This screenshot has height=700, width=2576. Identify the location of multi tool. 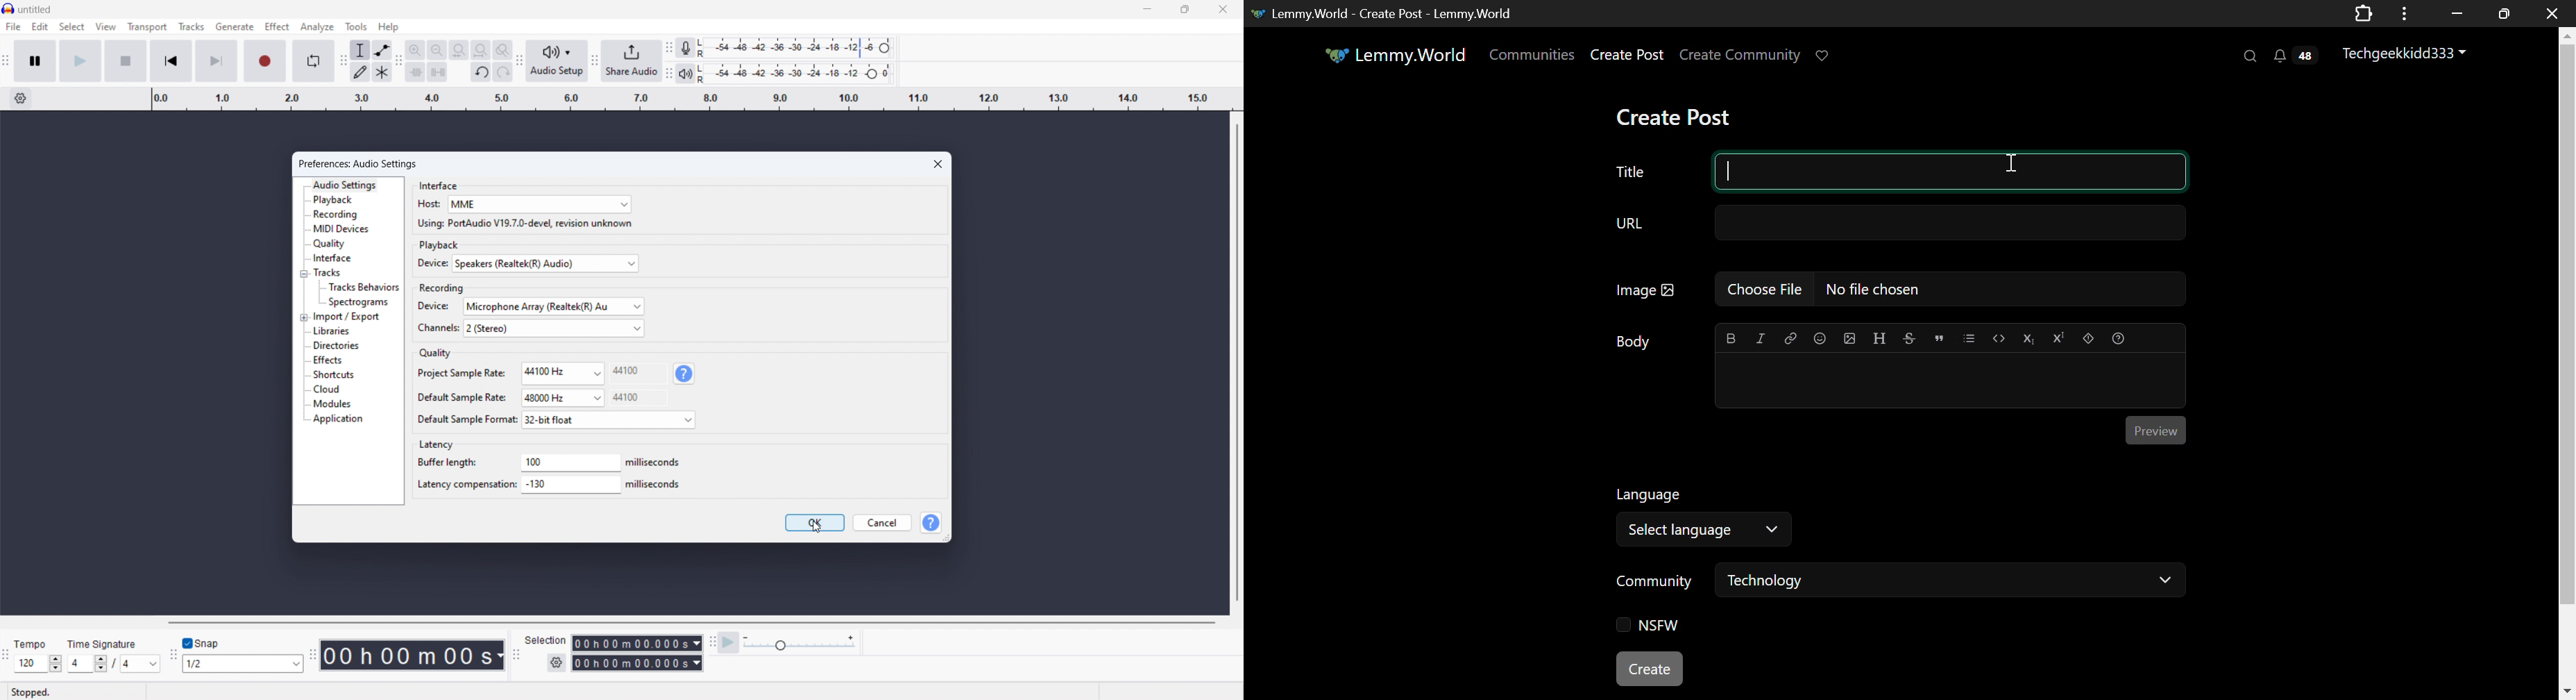
(382, 72).